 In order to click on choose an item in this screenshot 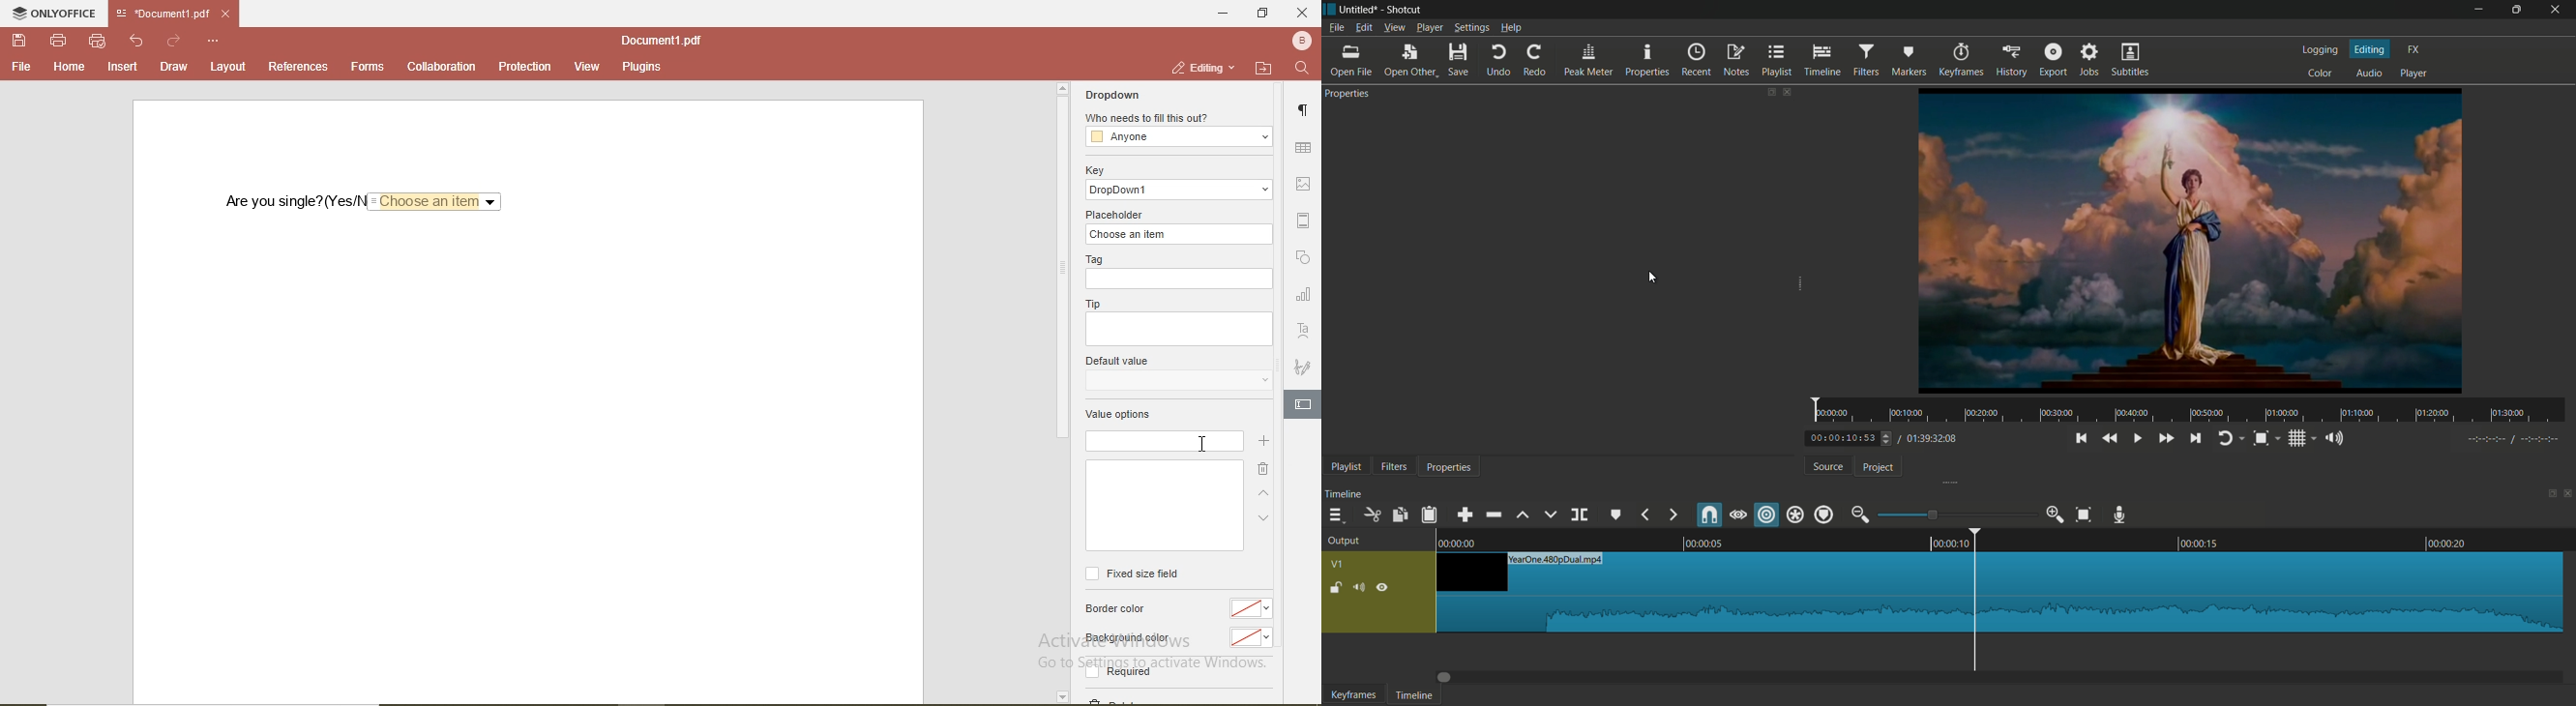, I will do `click(1176, 235)`.